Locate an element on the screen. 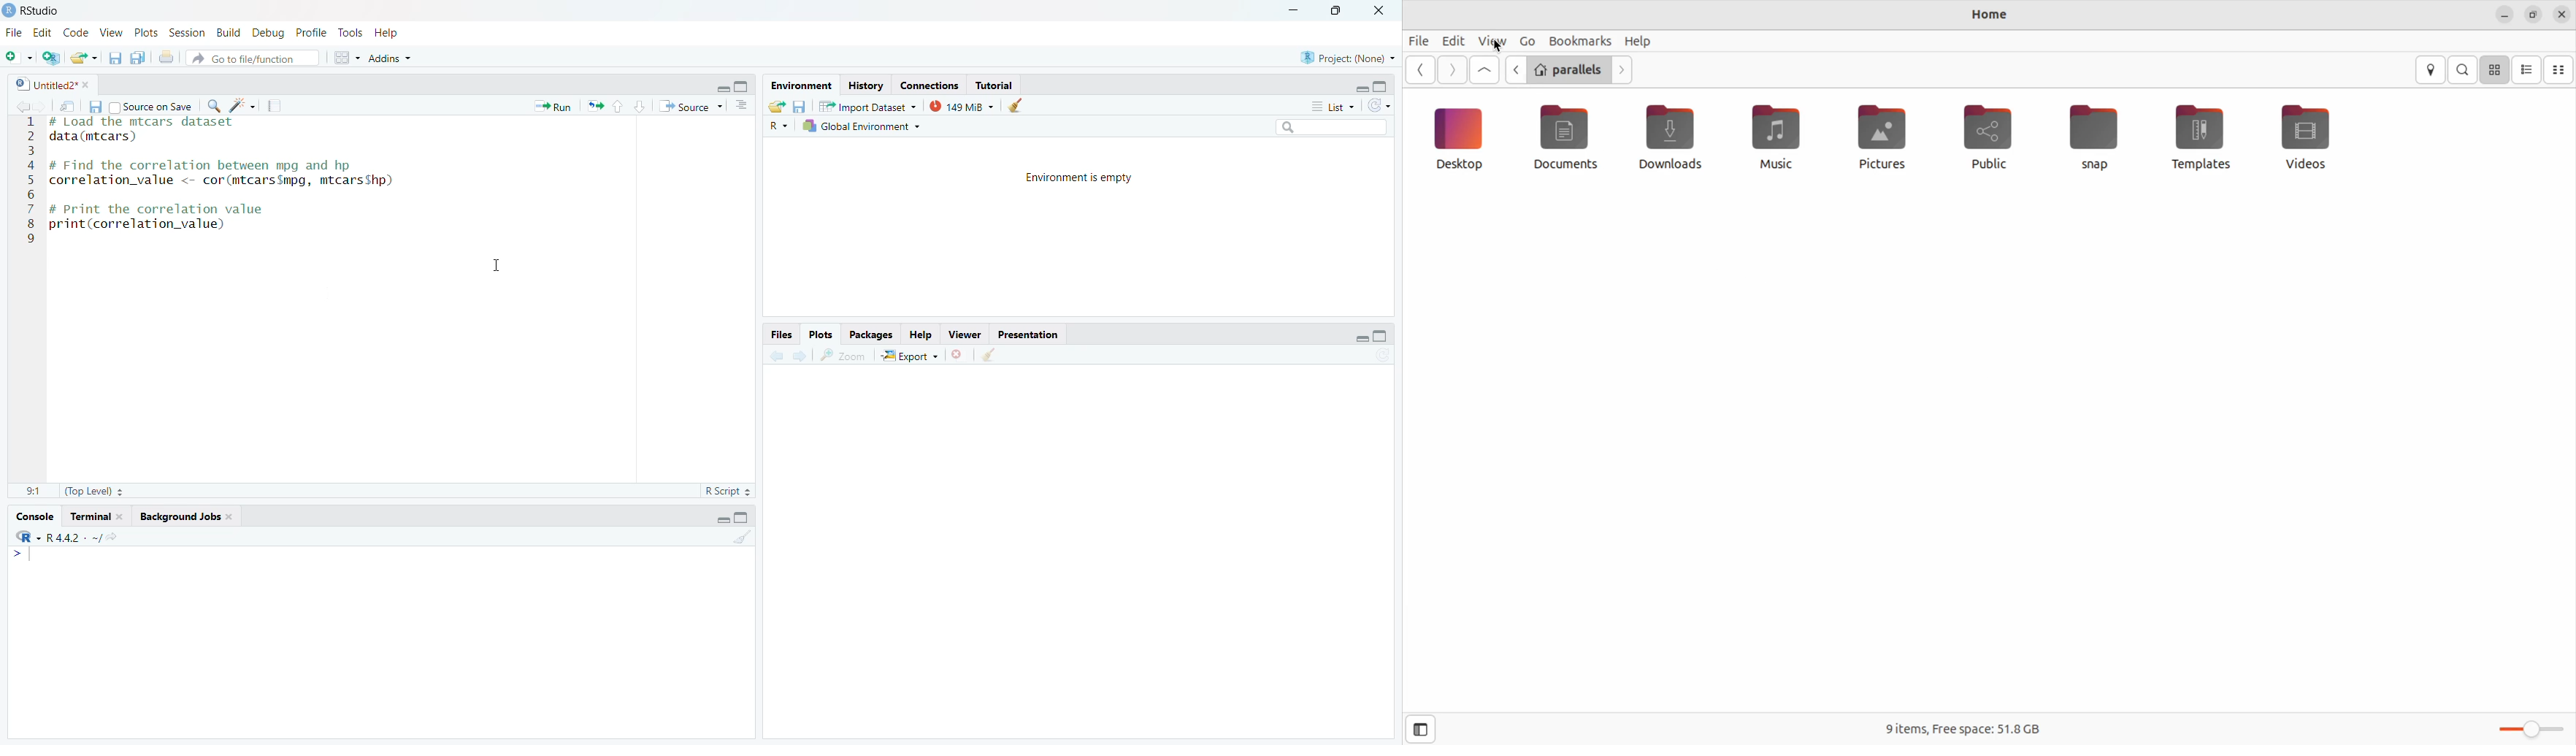 This screenshot has width=2576, height=756. Close is located at coordinates (959, 353).